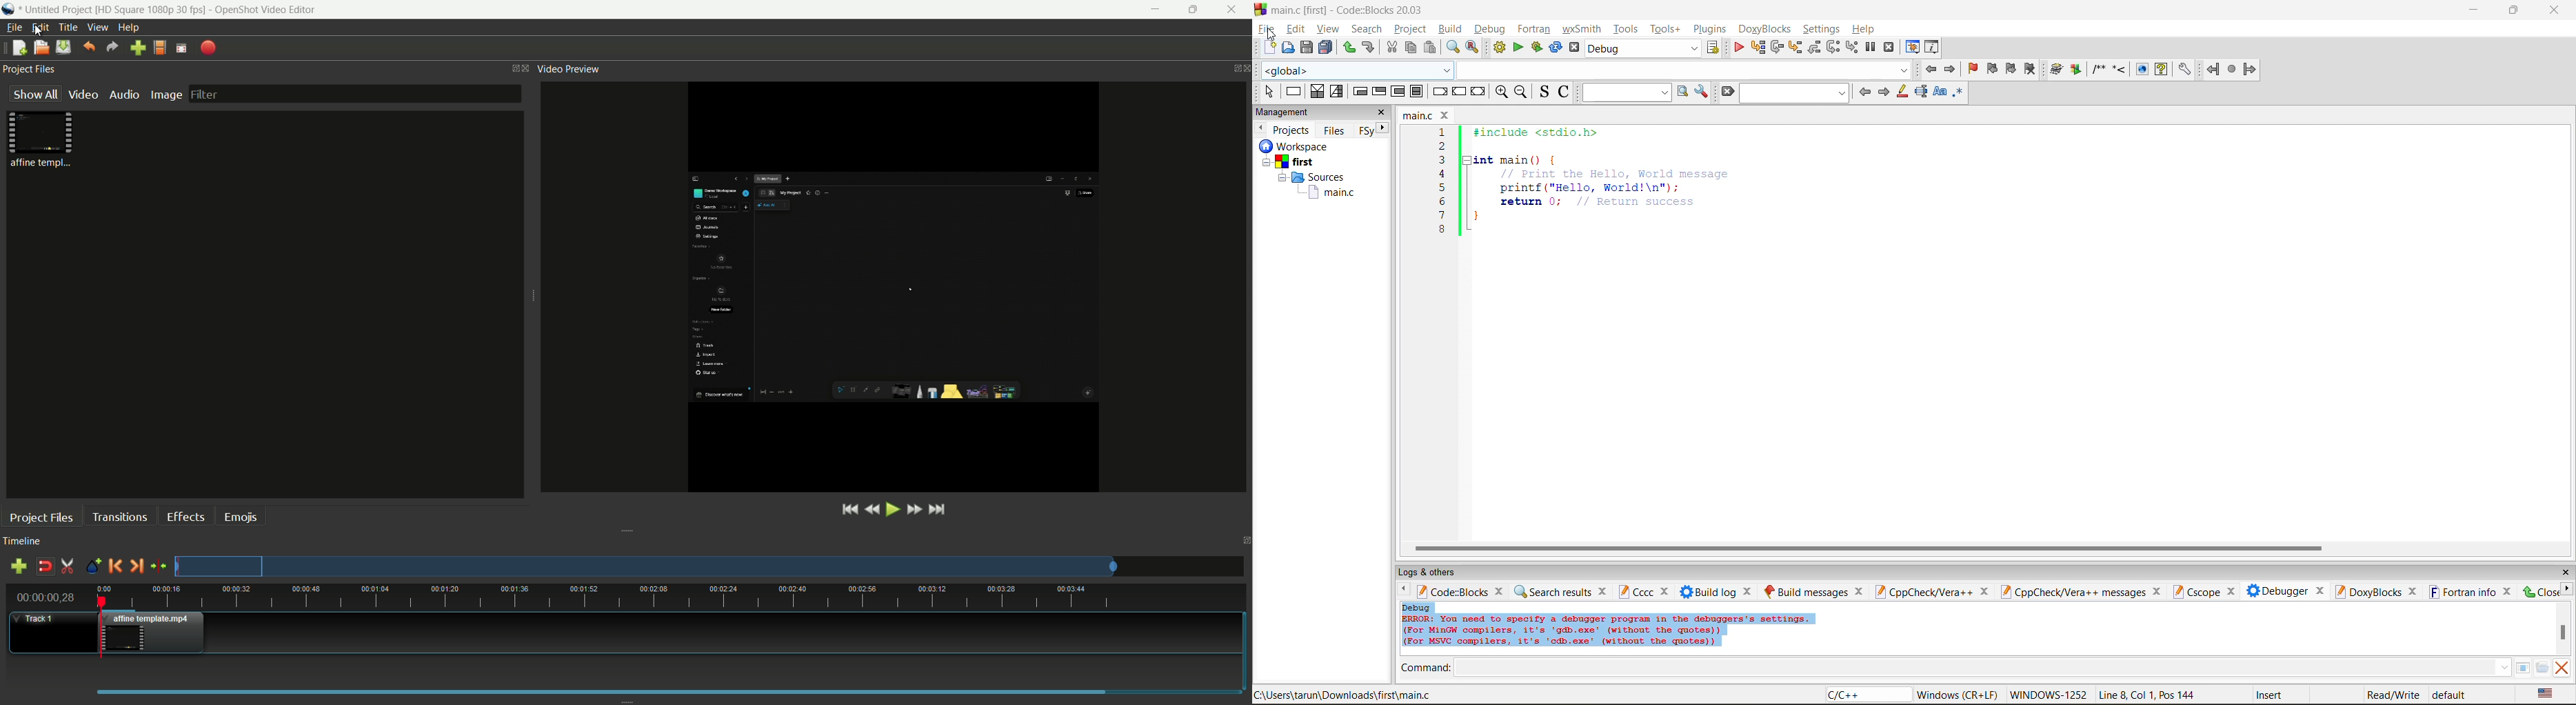  I want to click on use regex, so click(1958, 95).